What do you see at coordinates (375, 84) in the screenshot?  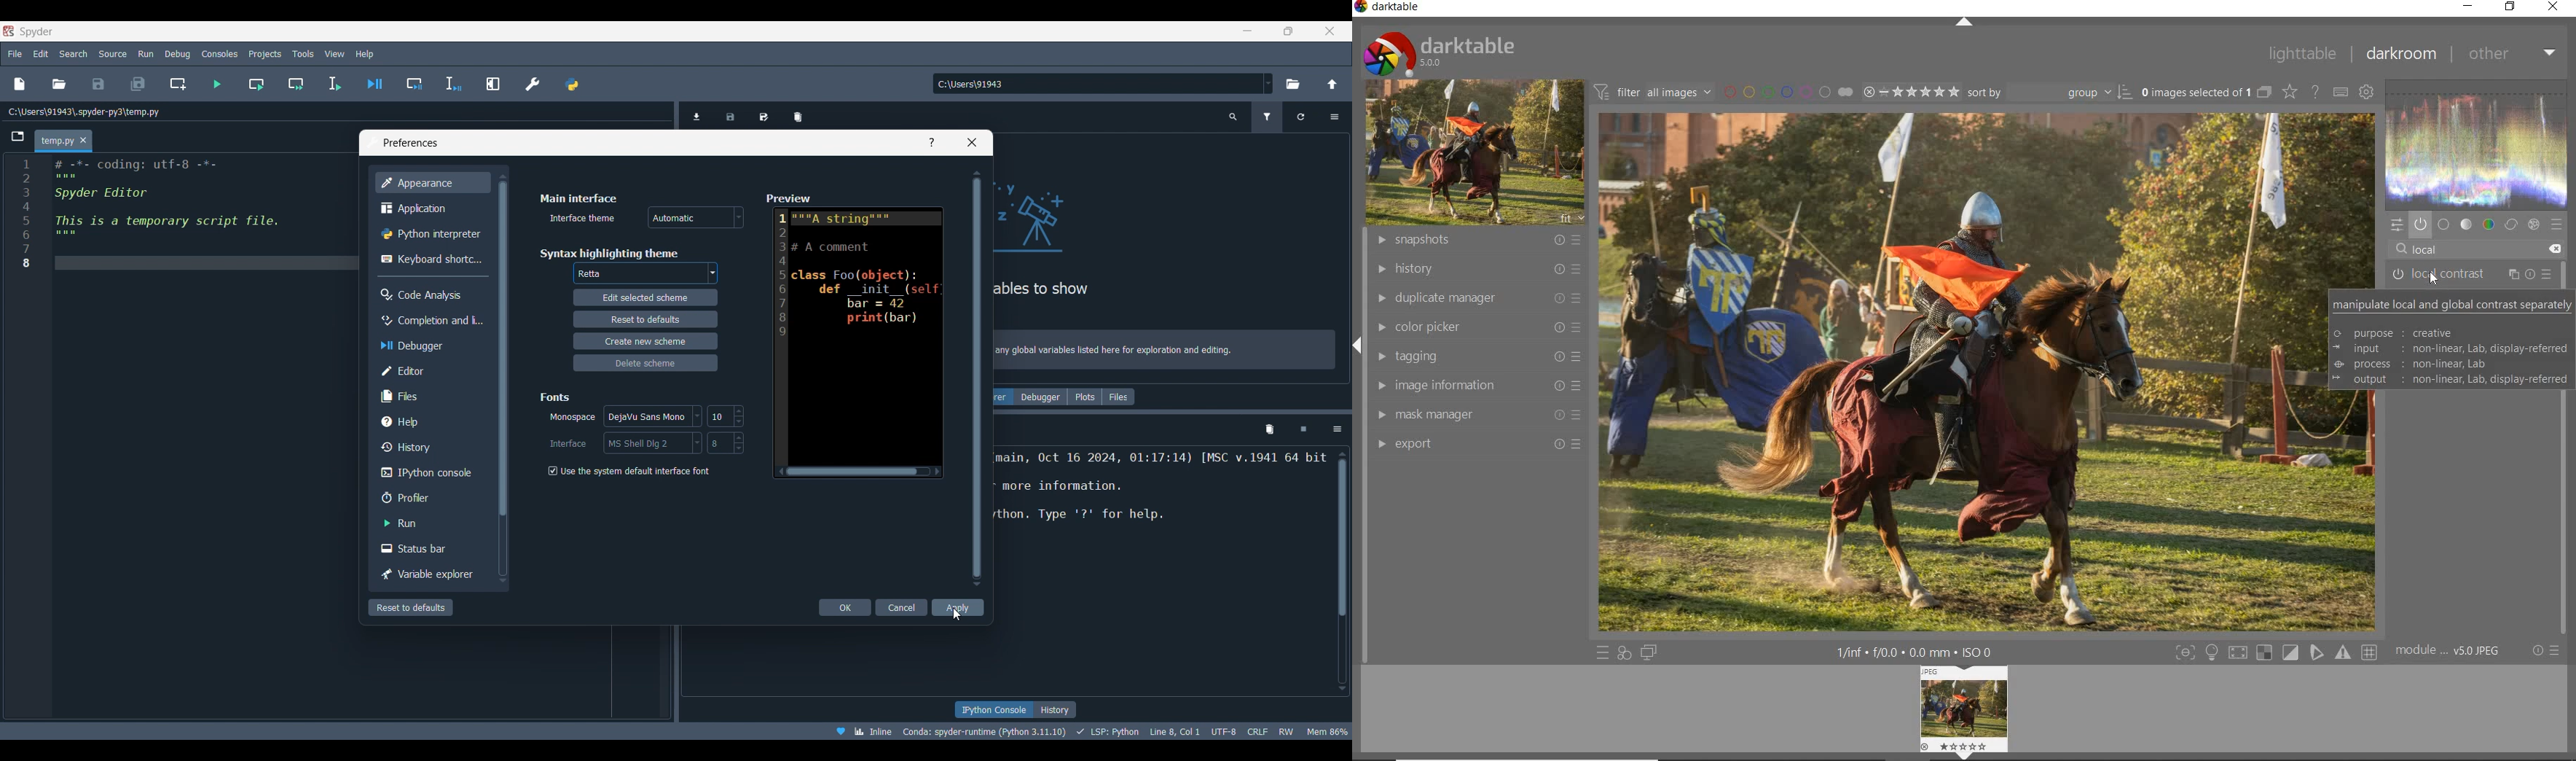 I see `Debug file` at bounding box center [375, 84].